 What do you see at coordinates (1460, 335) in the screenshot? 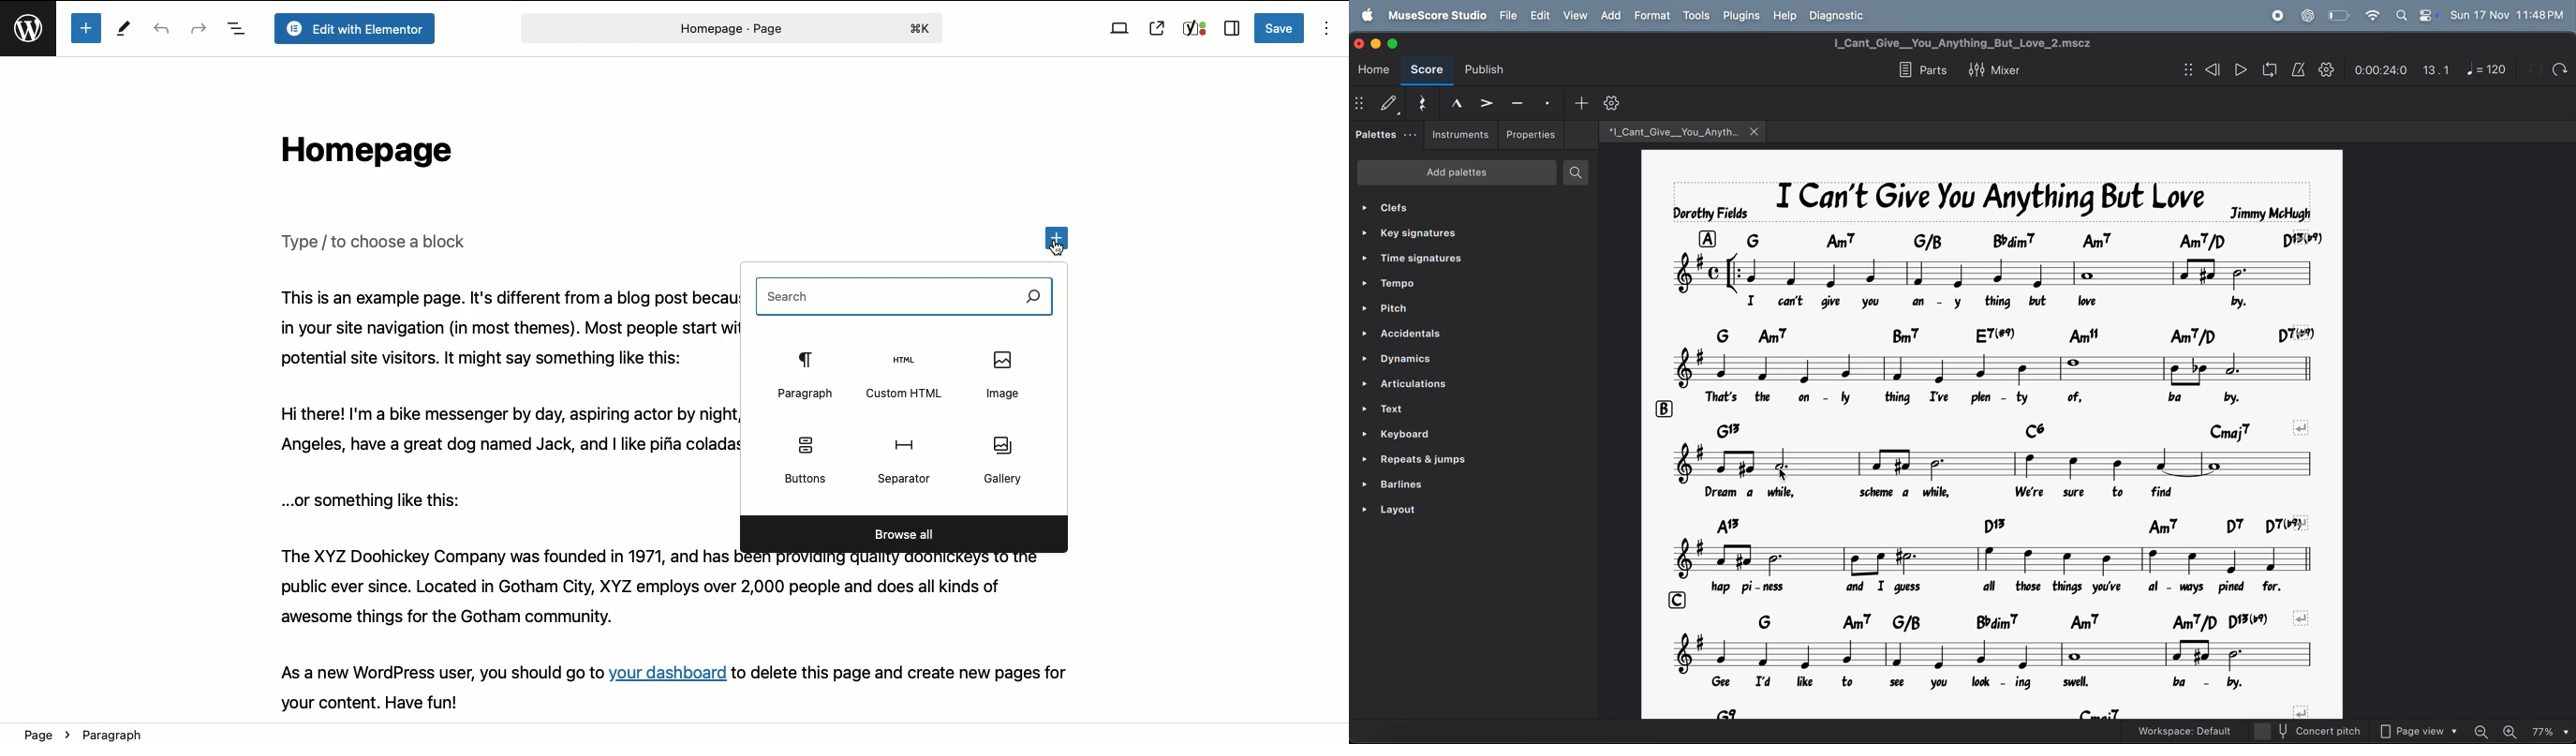
I see `accidentals` at bounding box center [1460, 335].